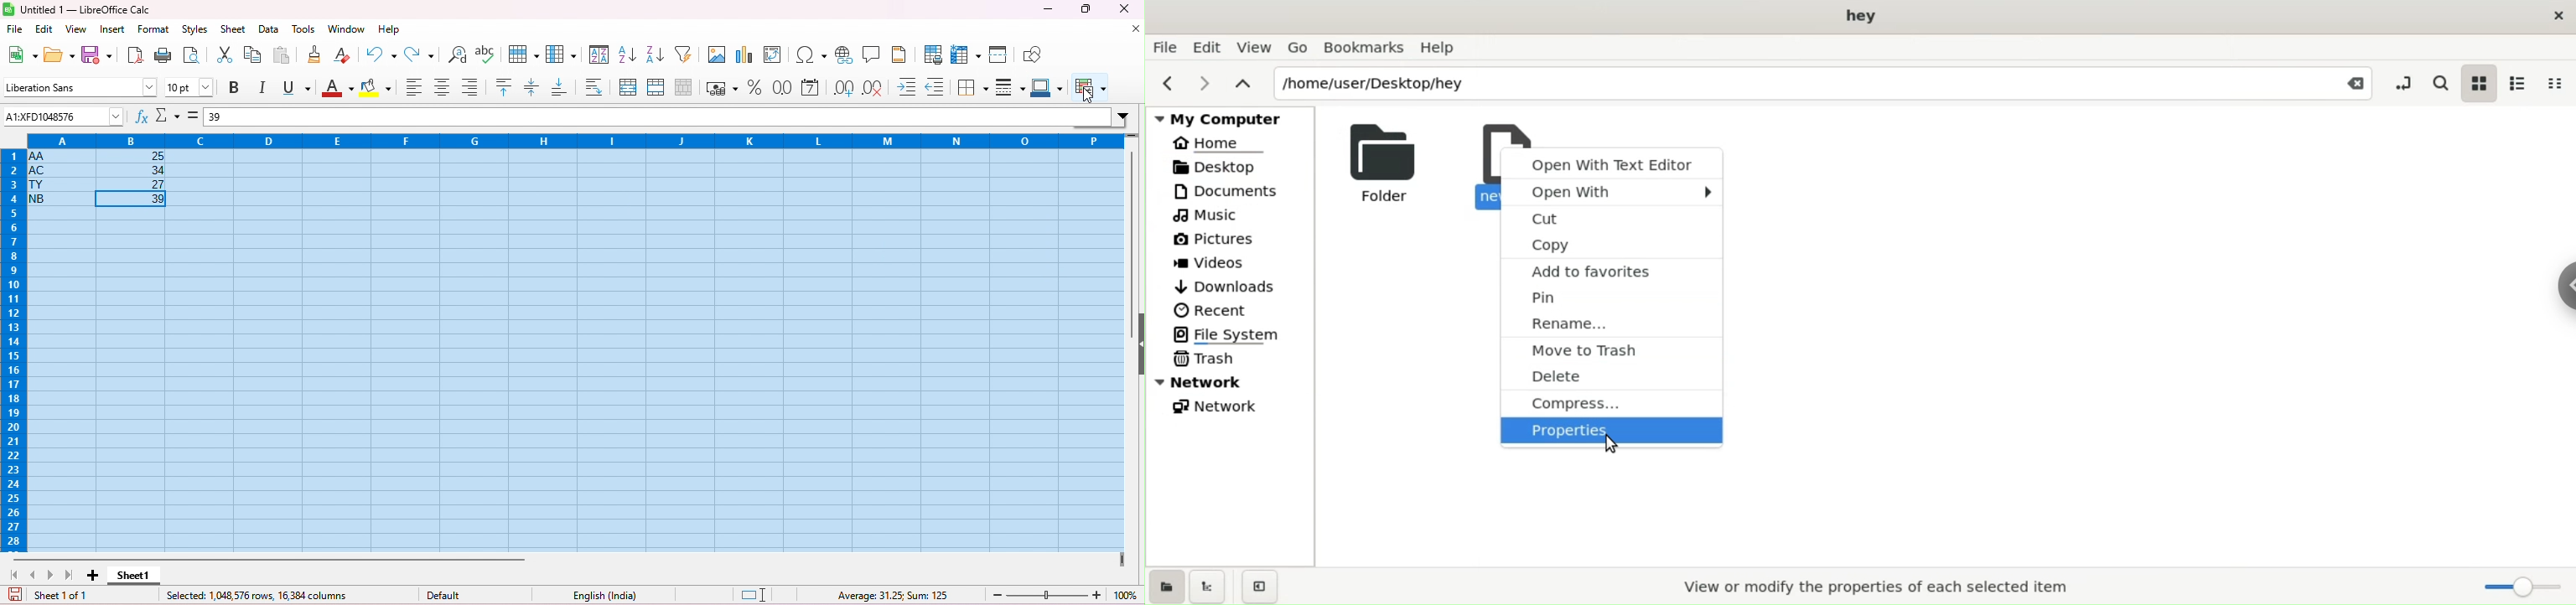  What do you see at coordinates (53, 575) in the screenshot?
I see `next sheet` at bounding box center [53, 575].